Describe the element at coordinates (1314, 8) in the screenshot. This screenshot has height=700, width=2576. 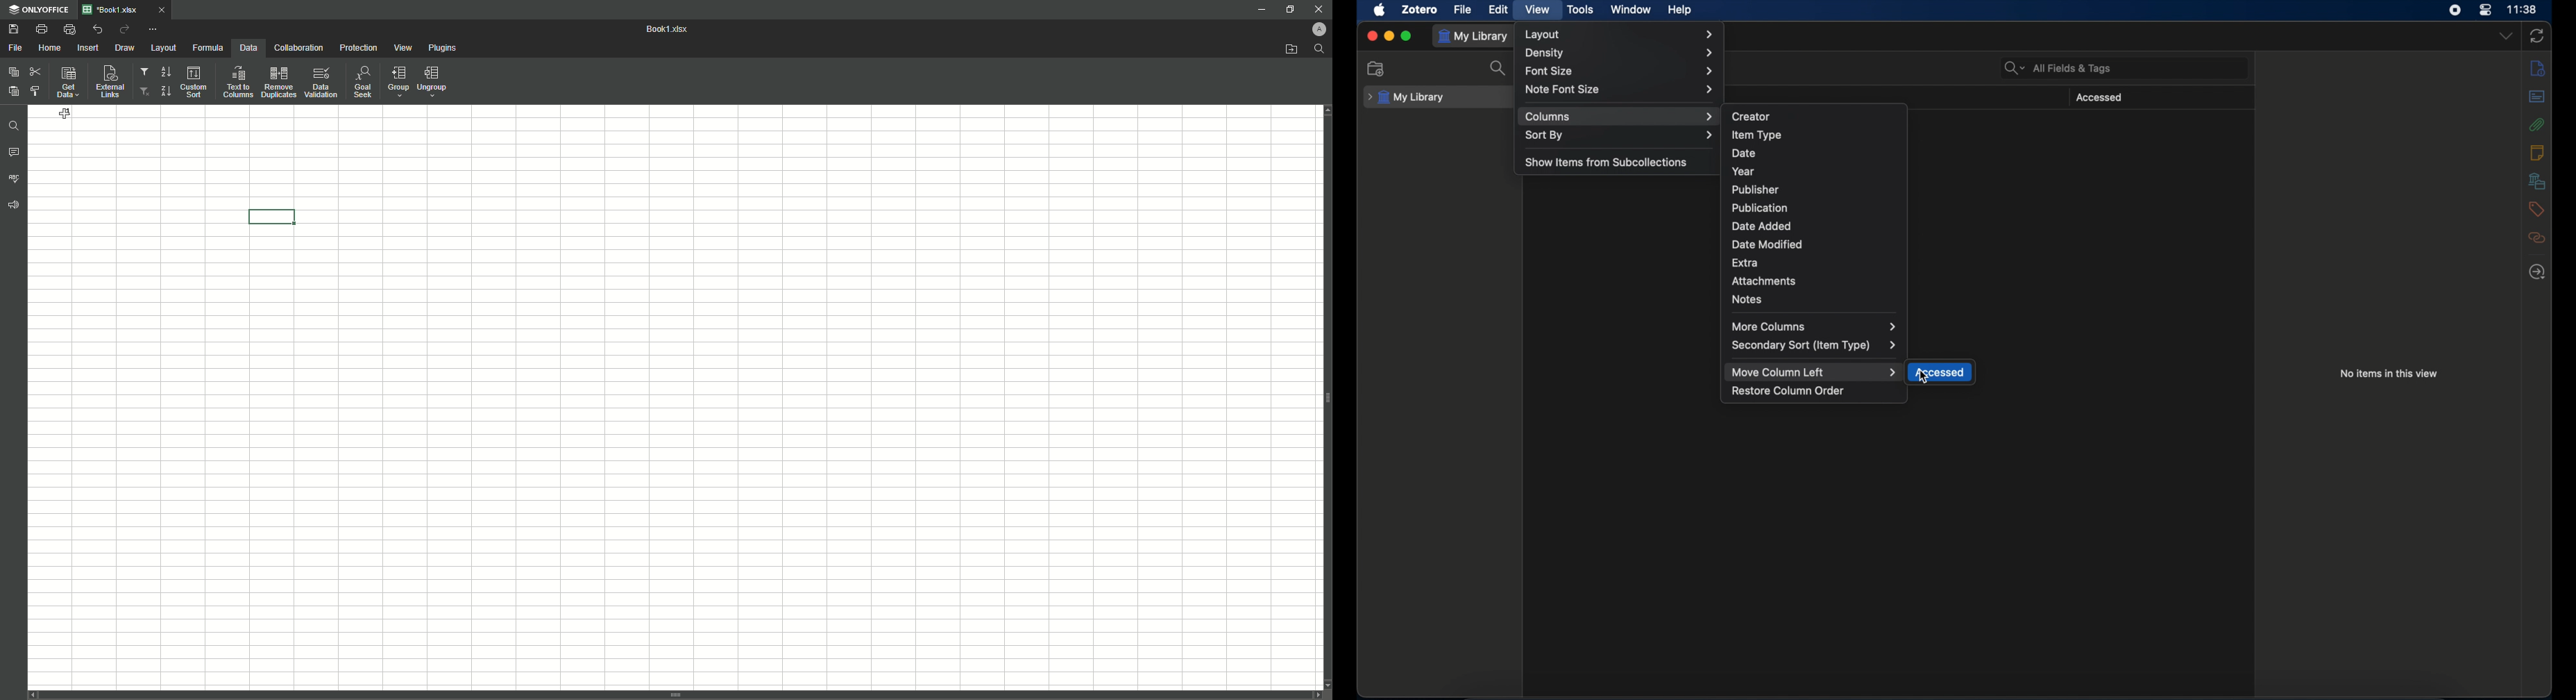
I see `Close` at that location.